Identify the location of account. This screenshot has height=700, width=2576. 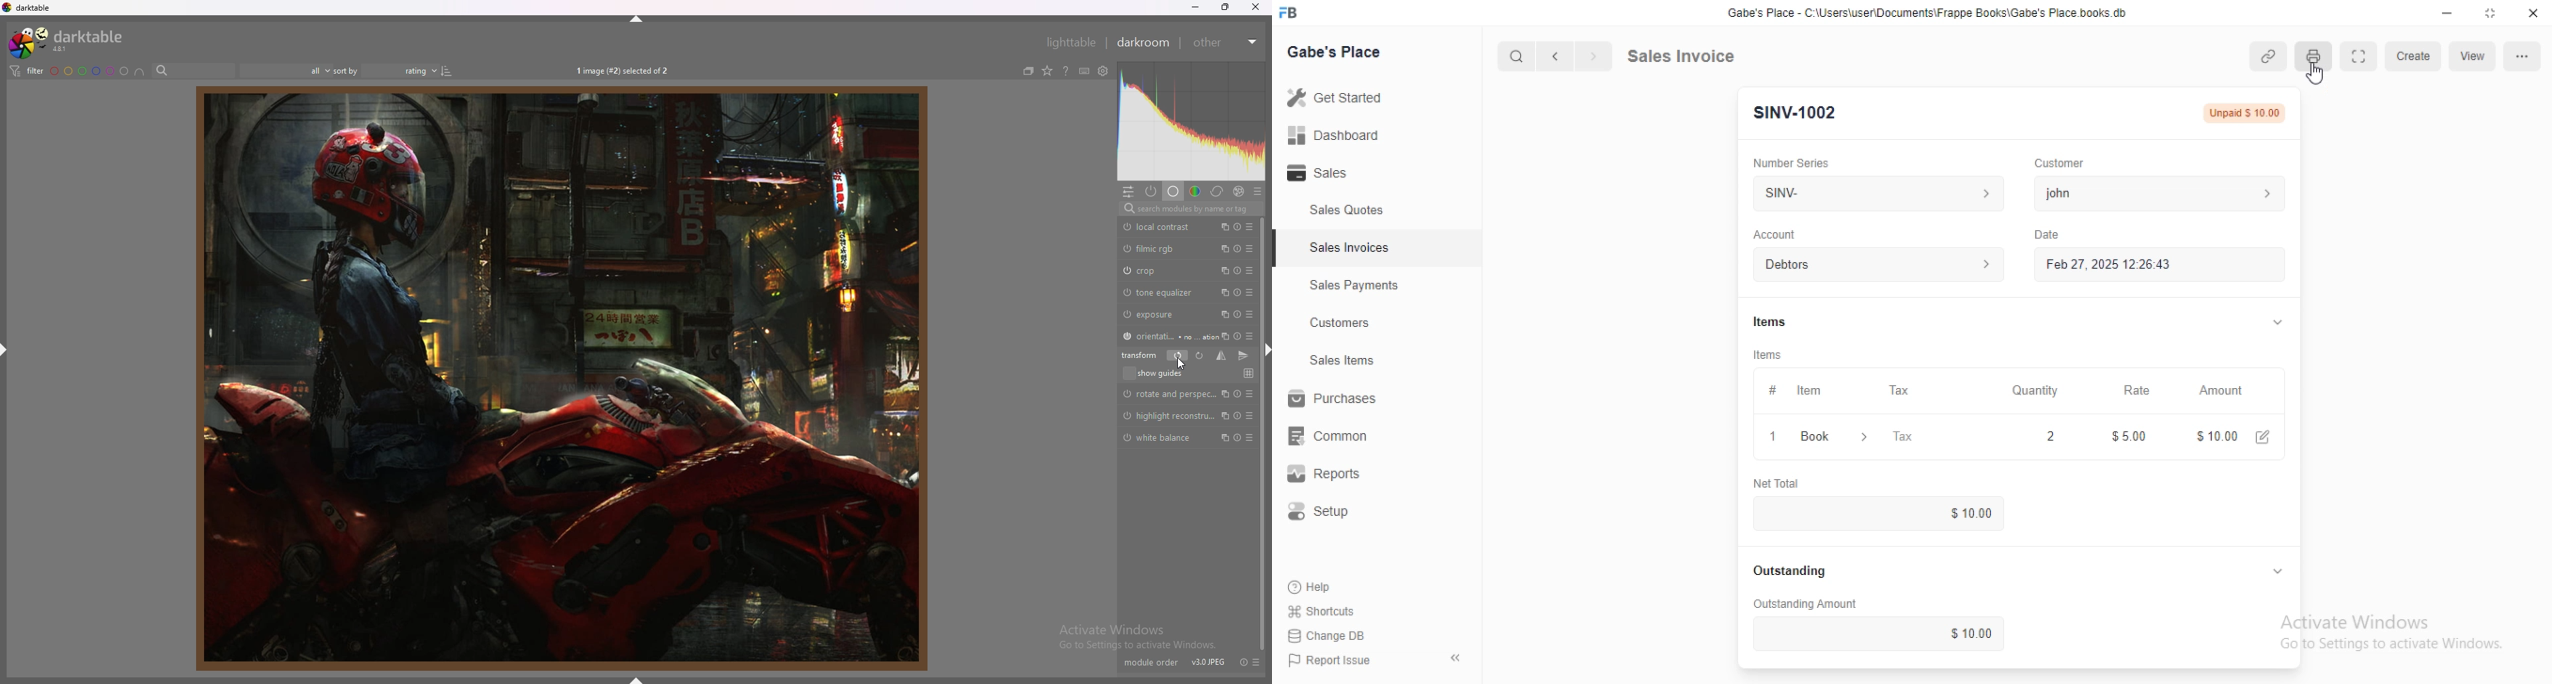
(1775, 234).